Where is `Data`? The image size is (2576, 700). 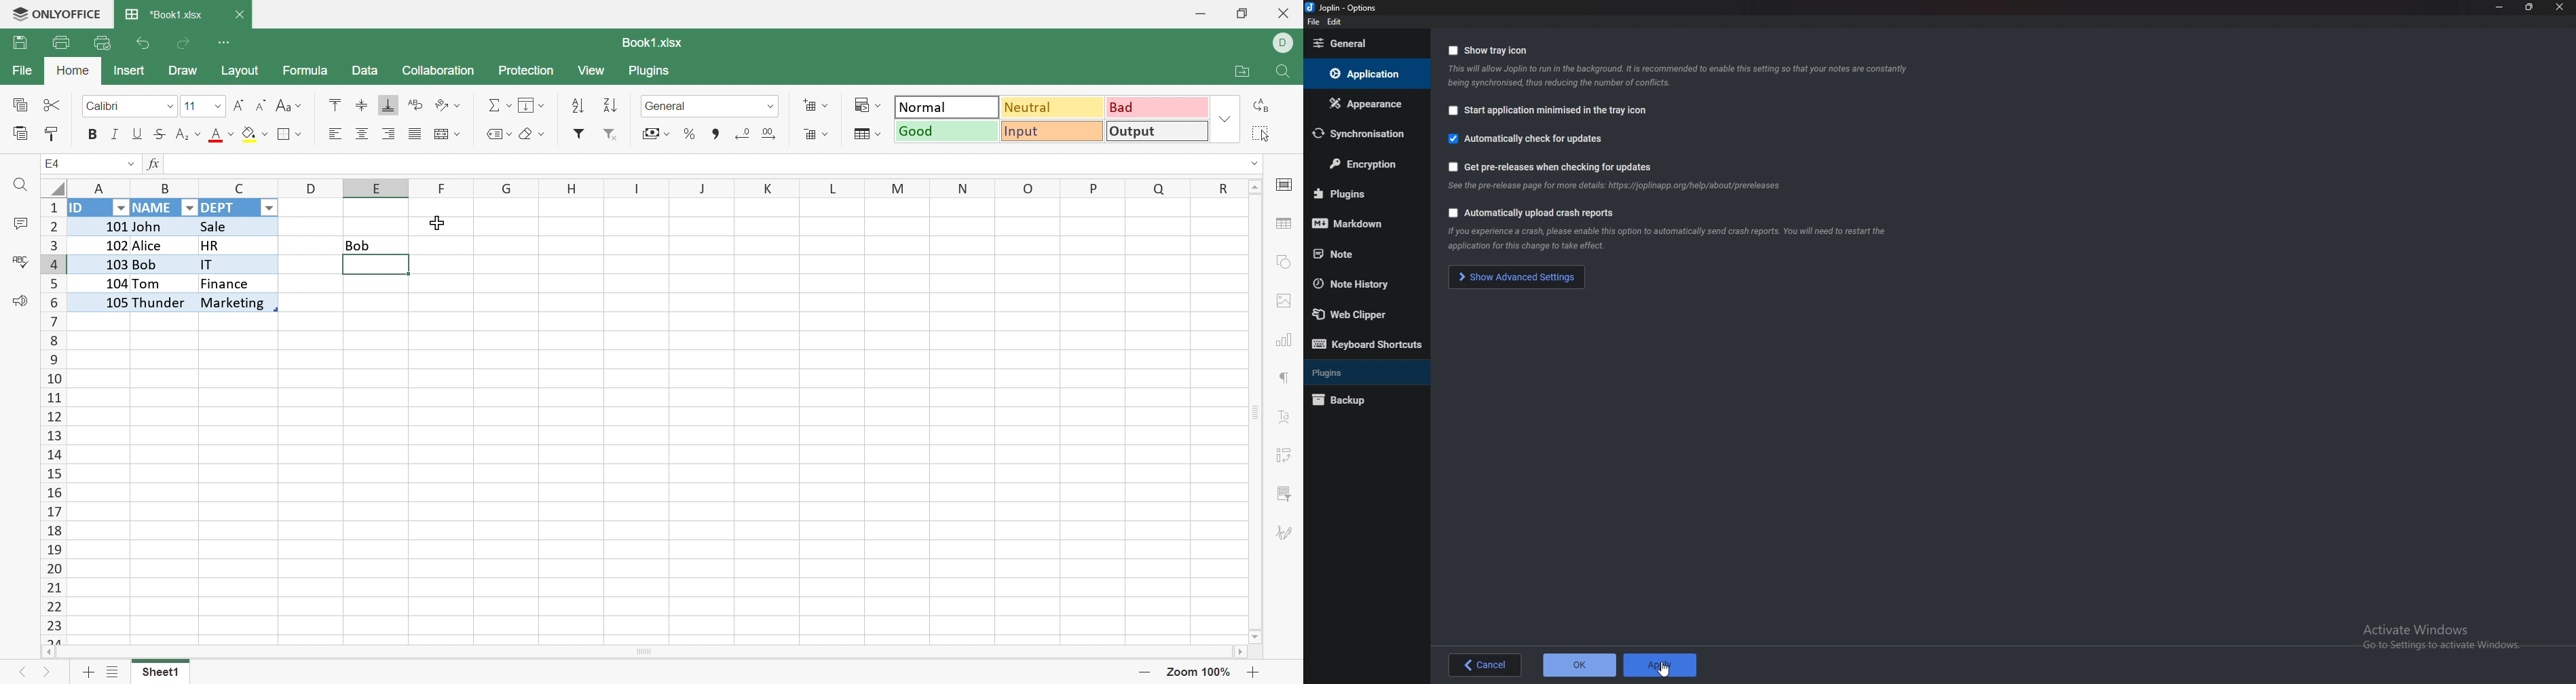 Data is located at coordinates (367, 71).